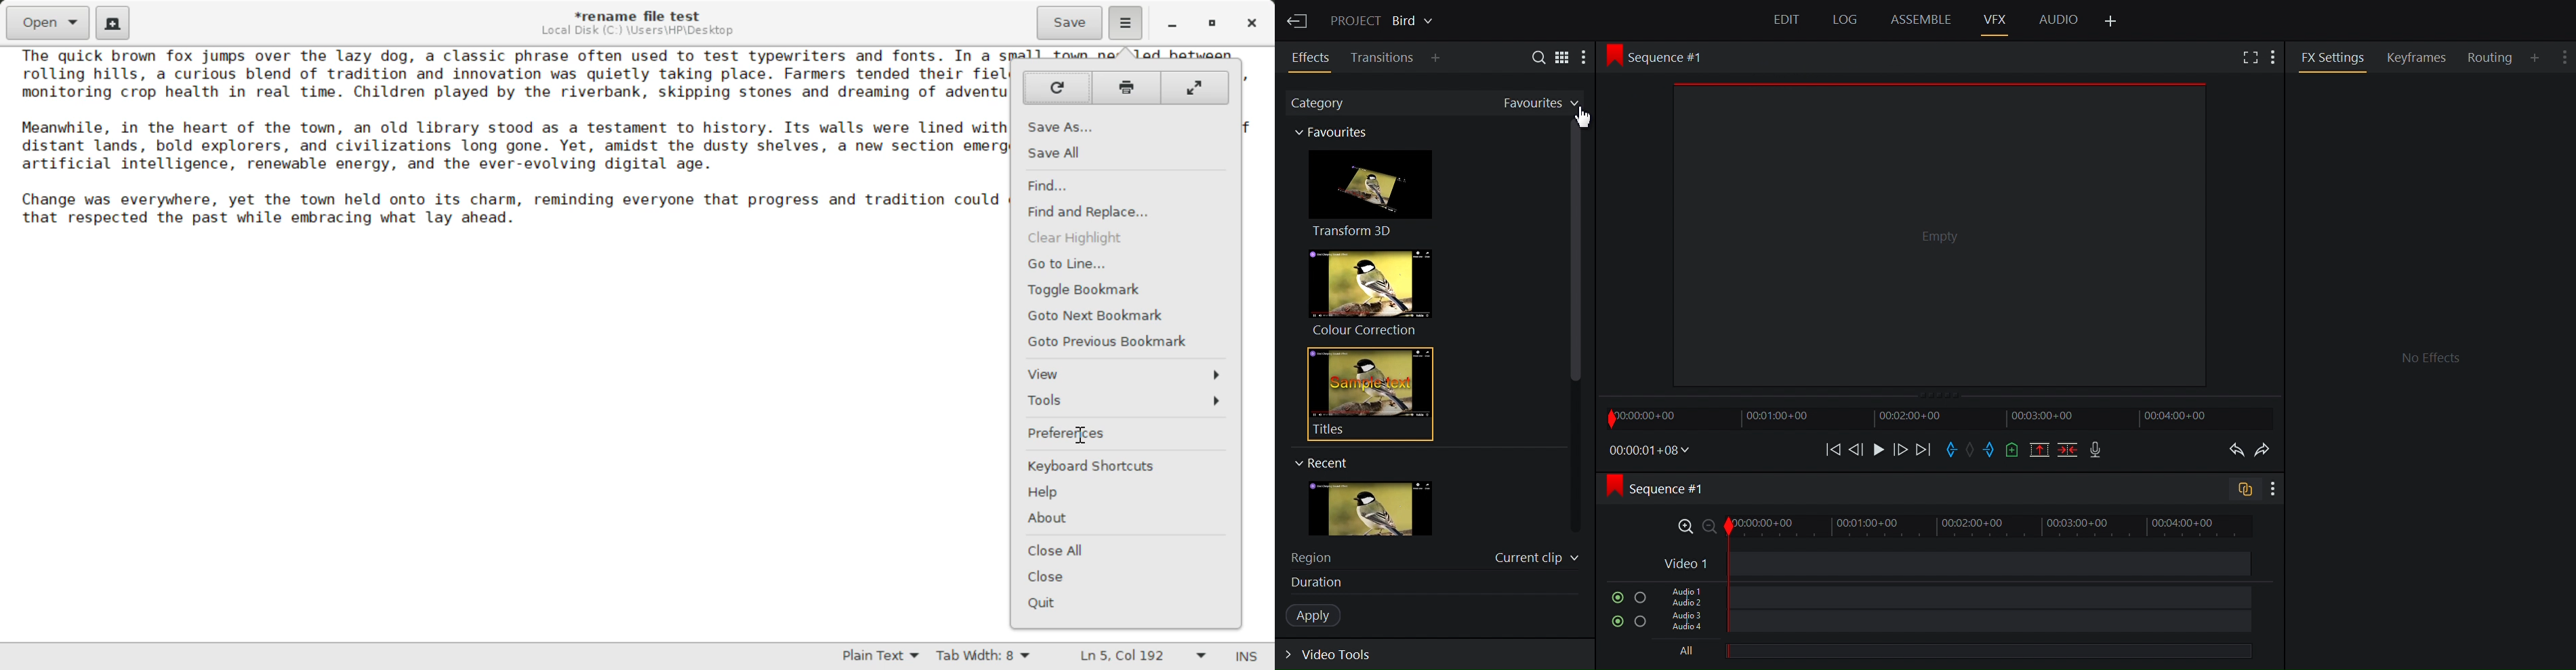  What do you see at coordinates (1320, 616) in the screenshot?
I see `Apply` at bounding box center [1320, 616].